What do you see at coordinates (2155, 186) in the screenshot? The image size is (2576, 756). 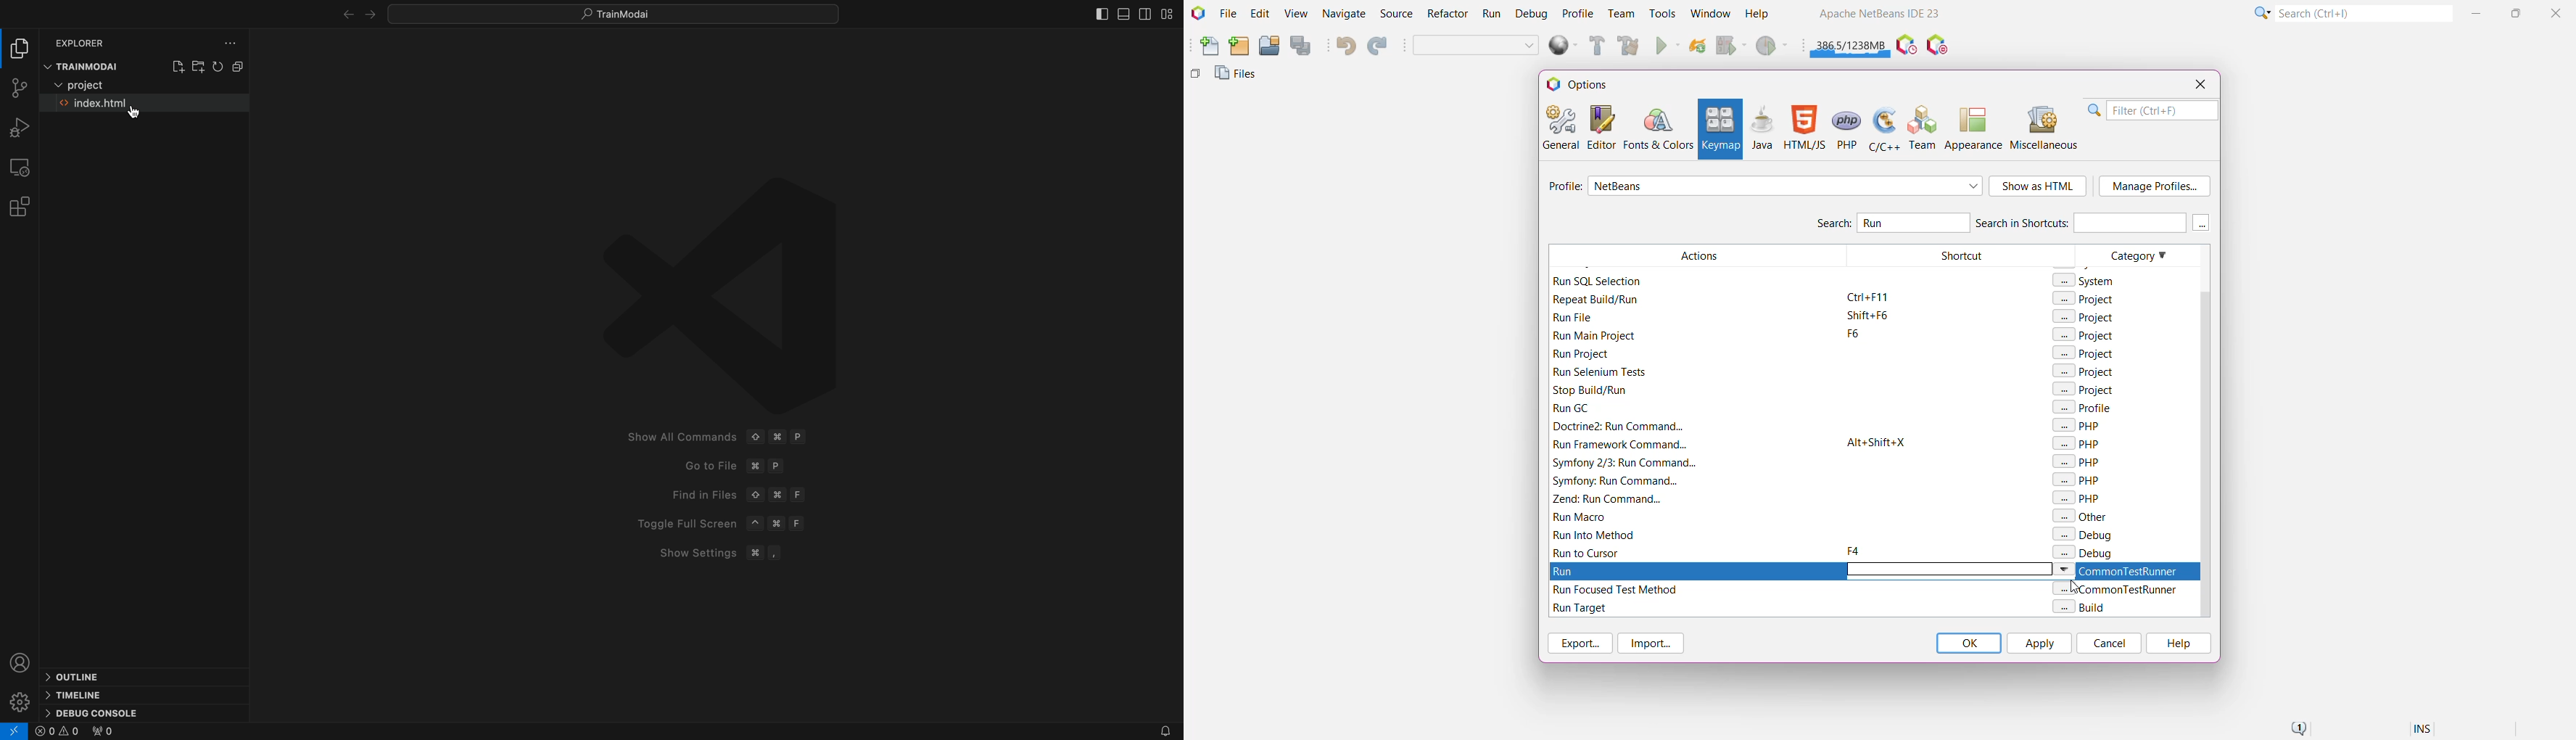 I see `Manage Profile` at bounding box center [2155, 186].